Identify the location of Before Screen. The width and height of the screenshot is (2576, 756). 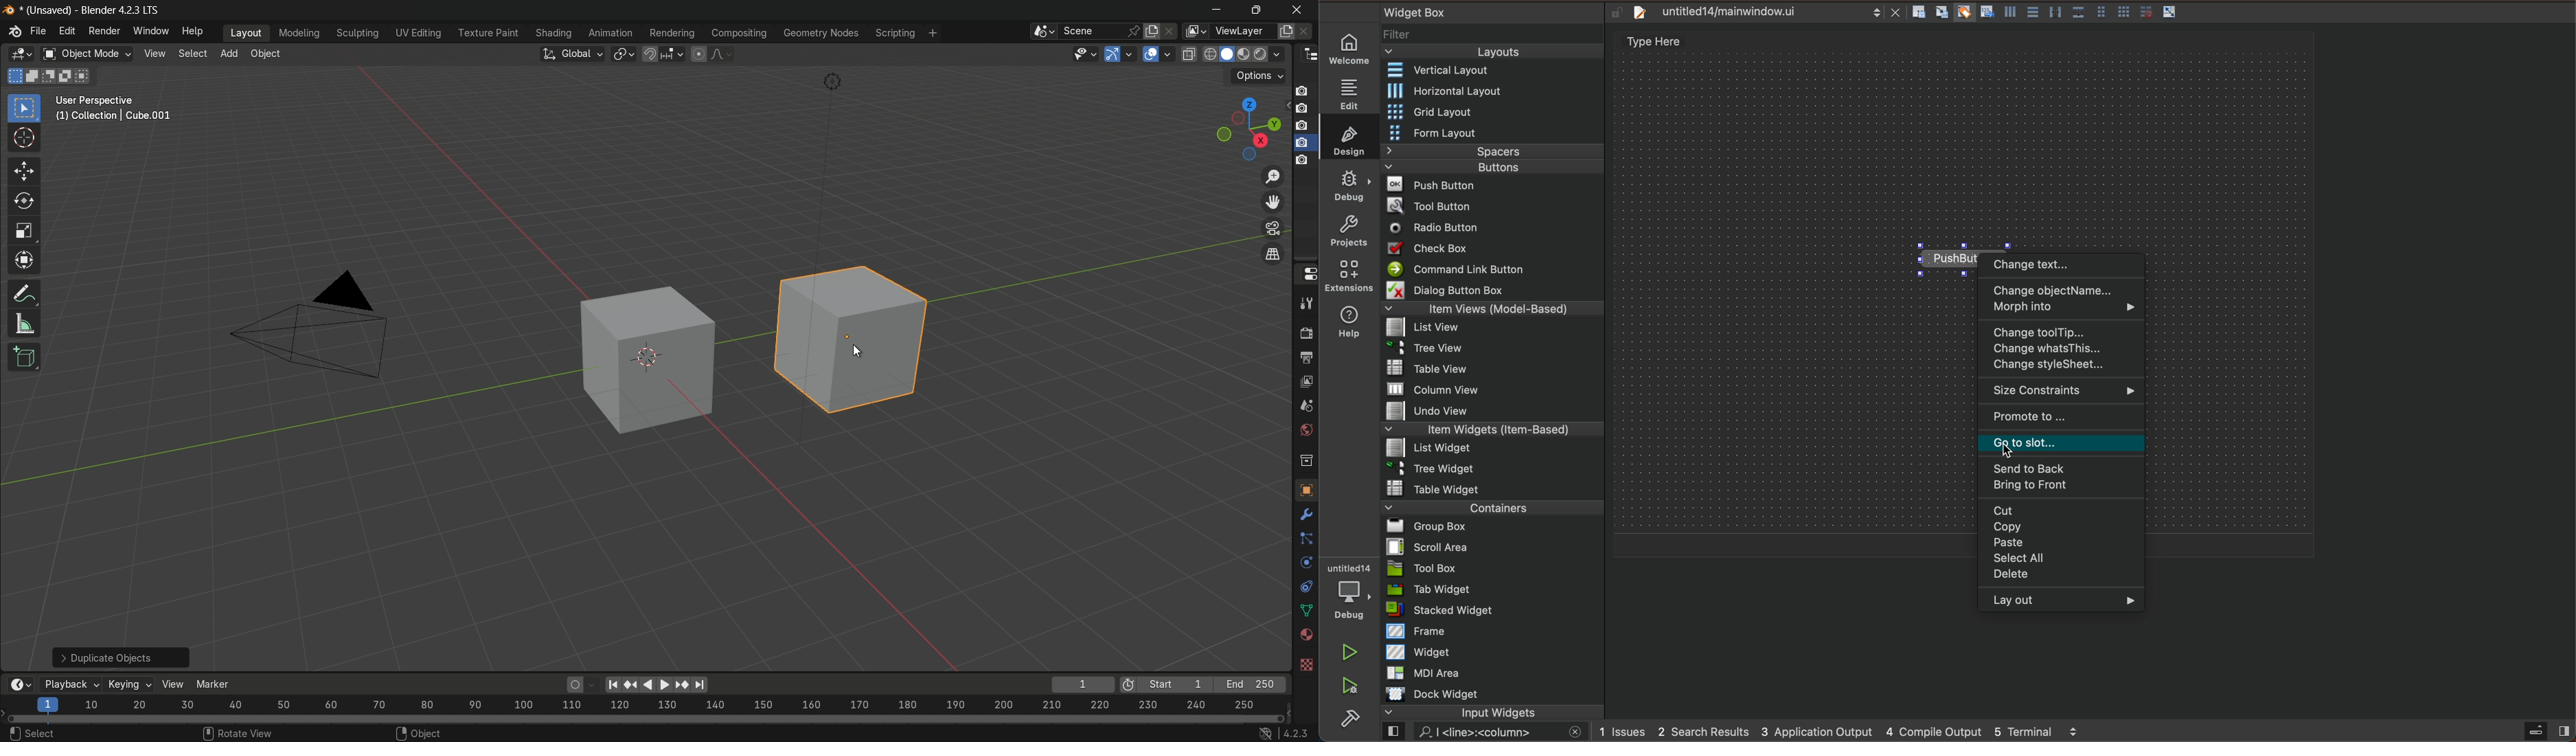
(611, 682).